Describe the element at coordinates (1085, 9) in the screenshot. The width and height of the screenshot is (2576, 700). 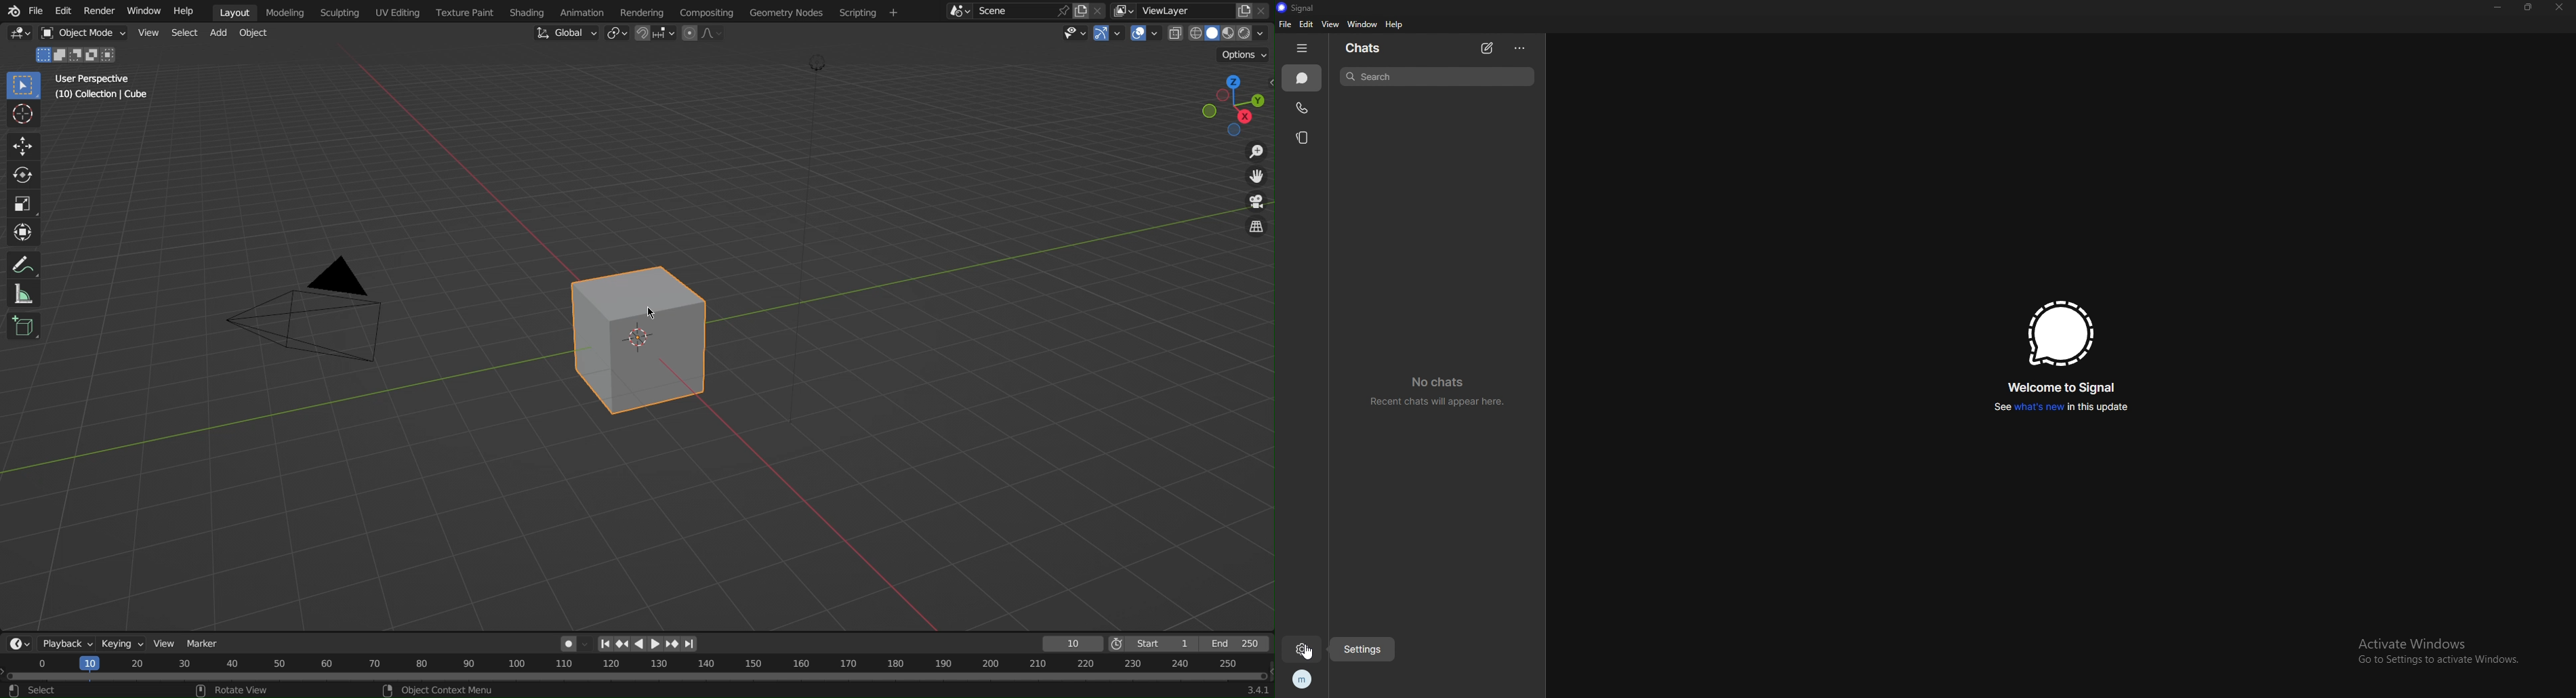
I see `copy` at that location.